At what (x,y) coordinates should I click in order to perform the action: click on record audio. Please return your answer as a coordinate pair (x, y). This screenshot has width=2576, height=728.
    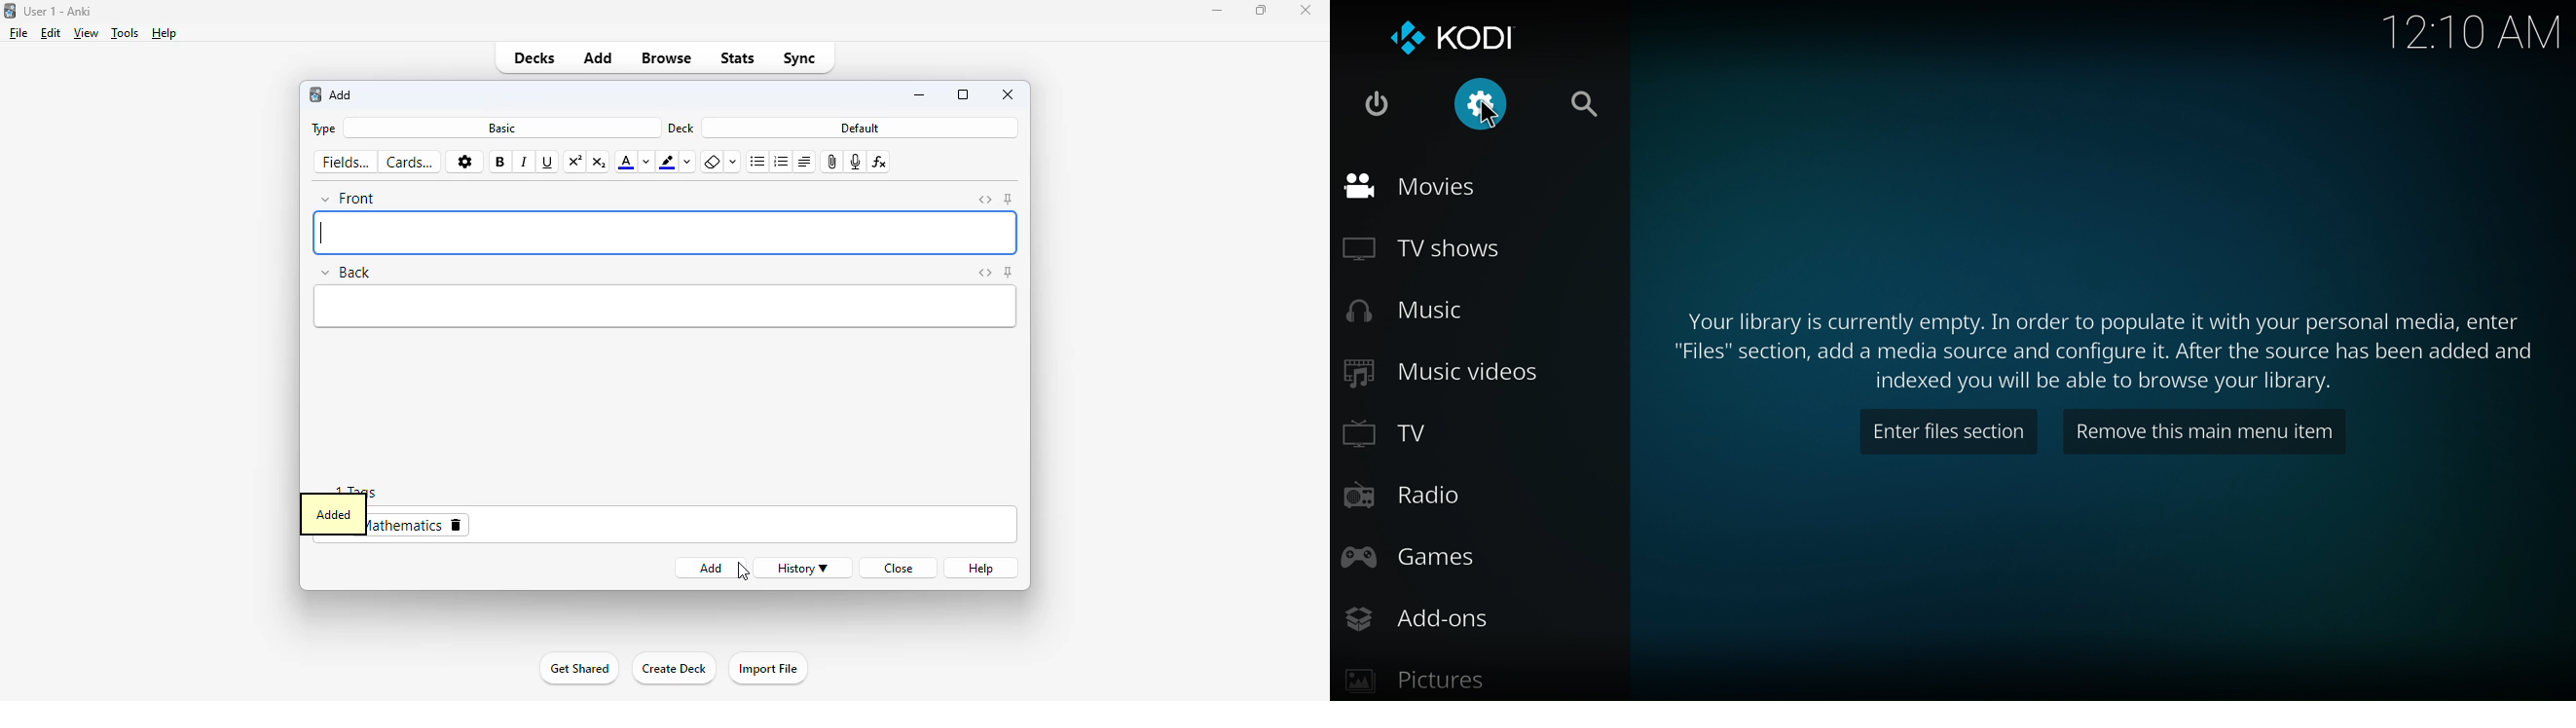
    Looking at the image, I should click on (856, 162).